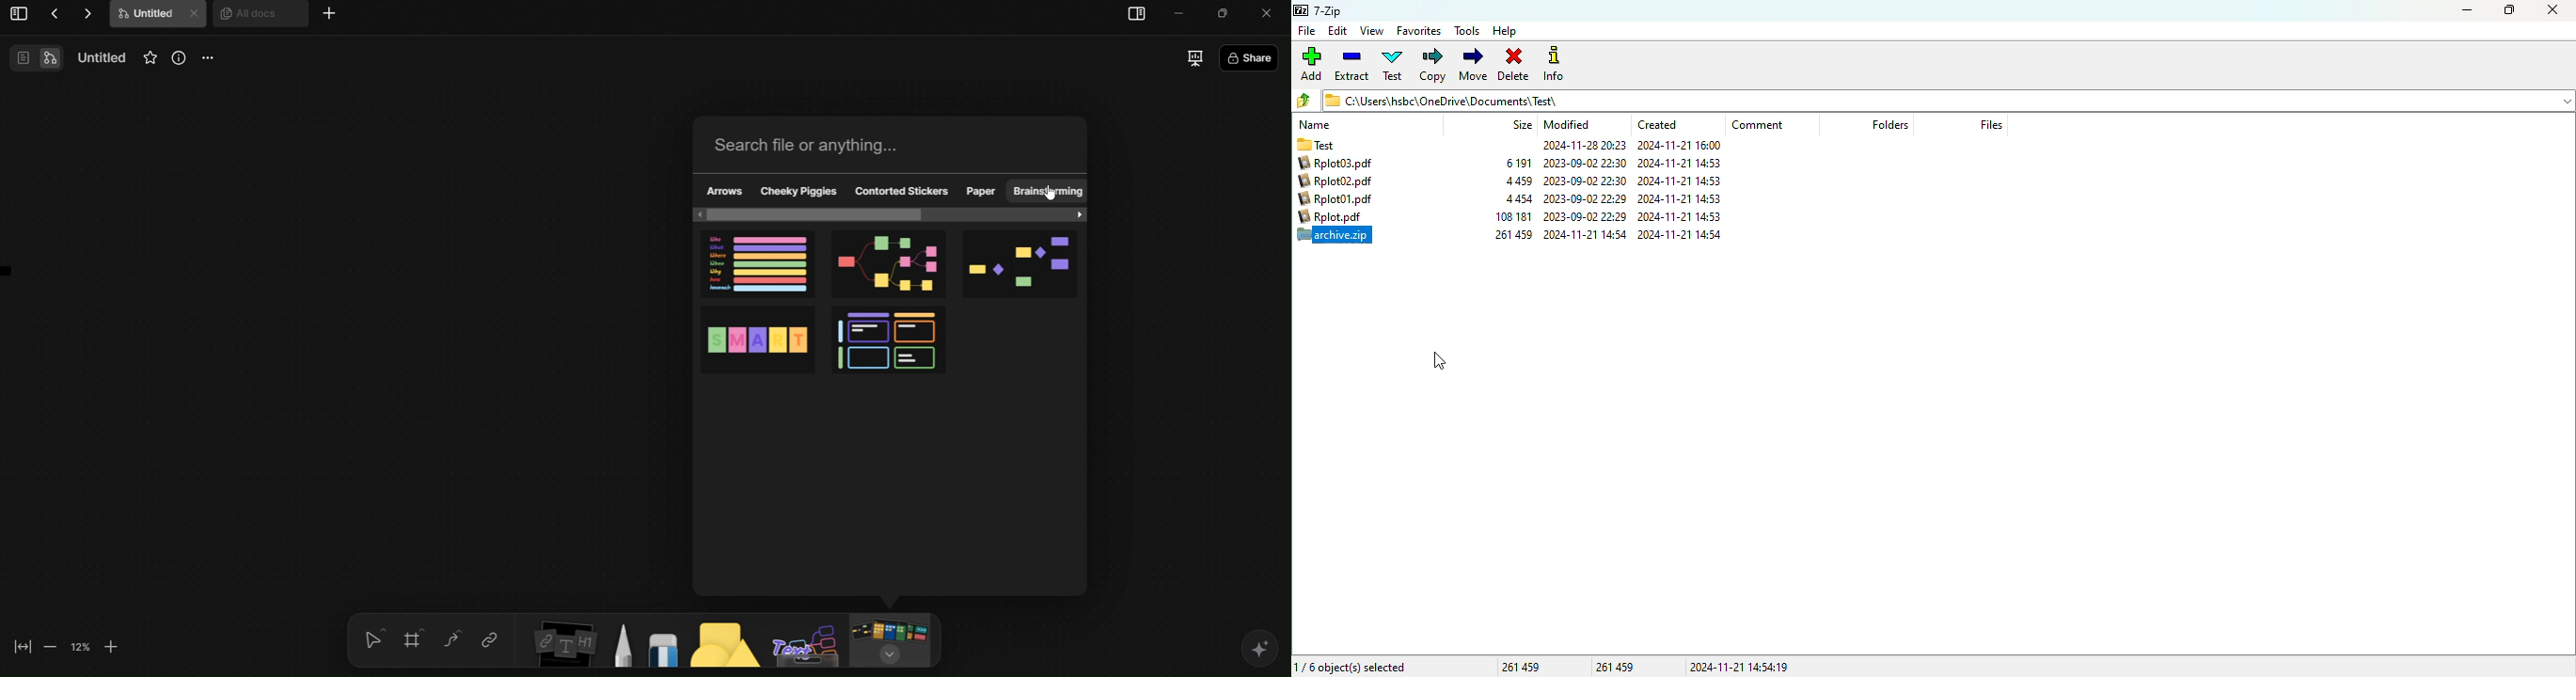  What do you see at coordinates (1318, 11) in the screenshot?
I see `7-Zip` at bounding box center [1318, 11].